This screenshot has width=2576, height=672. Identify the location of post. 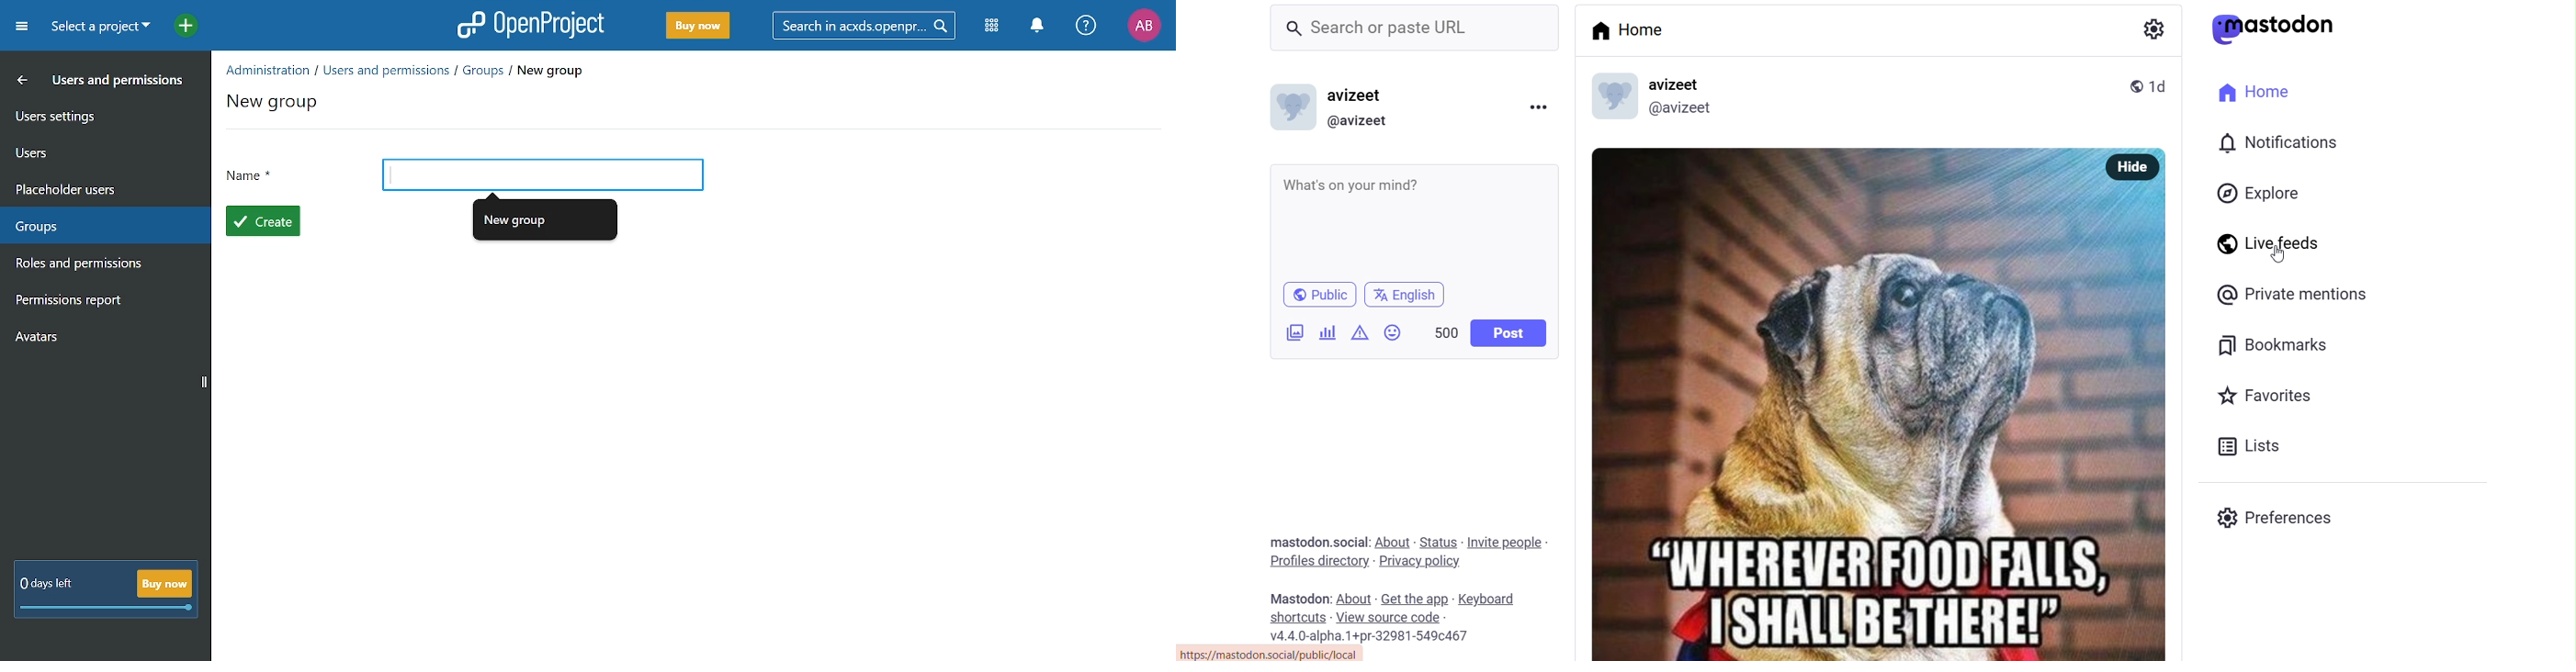
(1512, 333).